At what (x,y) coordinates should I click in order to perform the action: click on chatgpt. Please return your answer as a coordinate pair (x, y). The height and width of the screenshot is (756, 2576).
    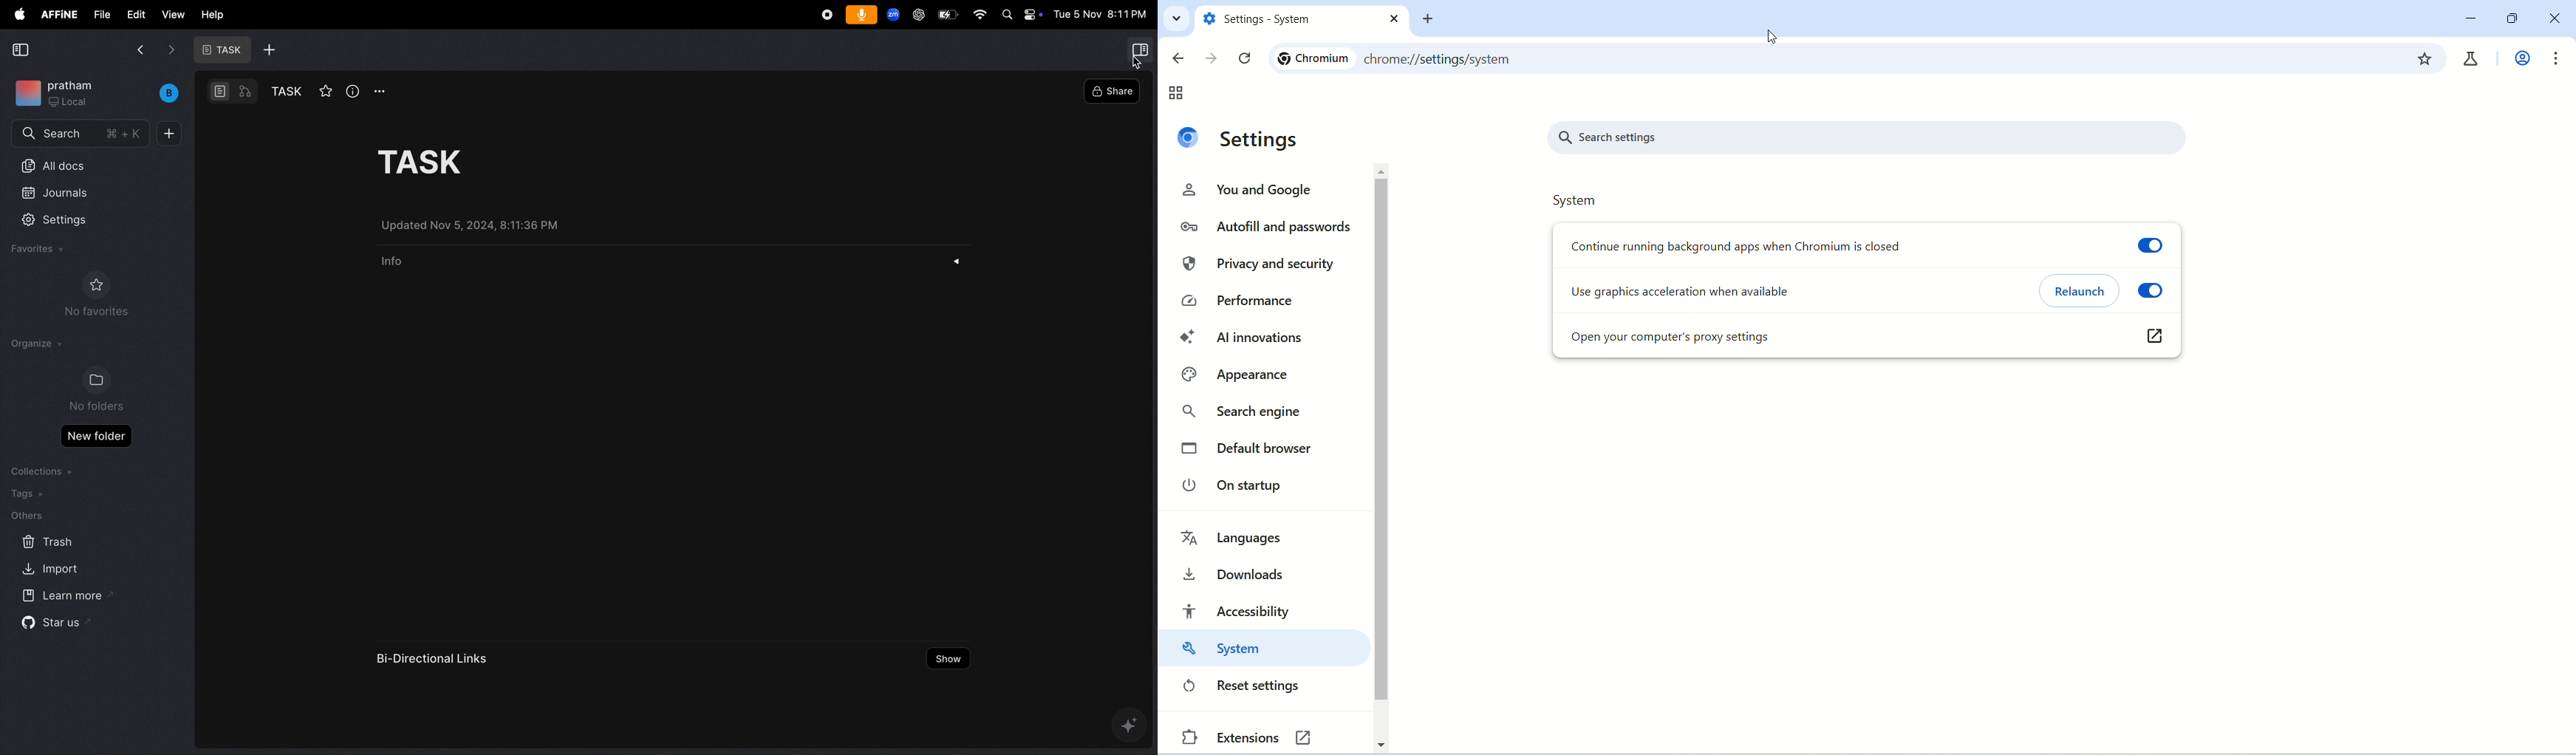
    Looking at the image, I should click on (916, 14).